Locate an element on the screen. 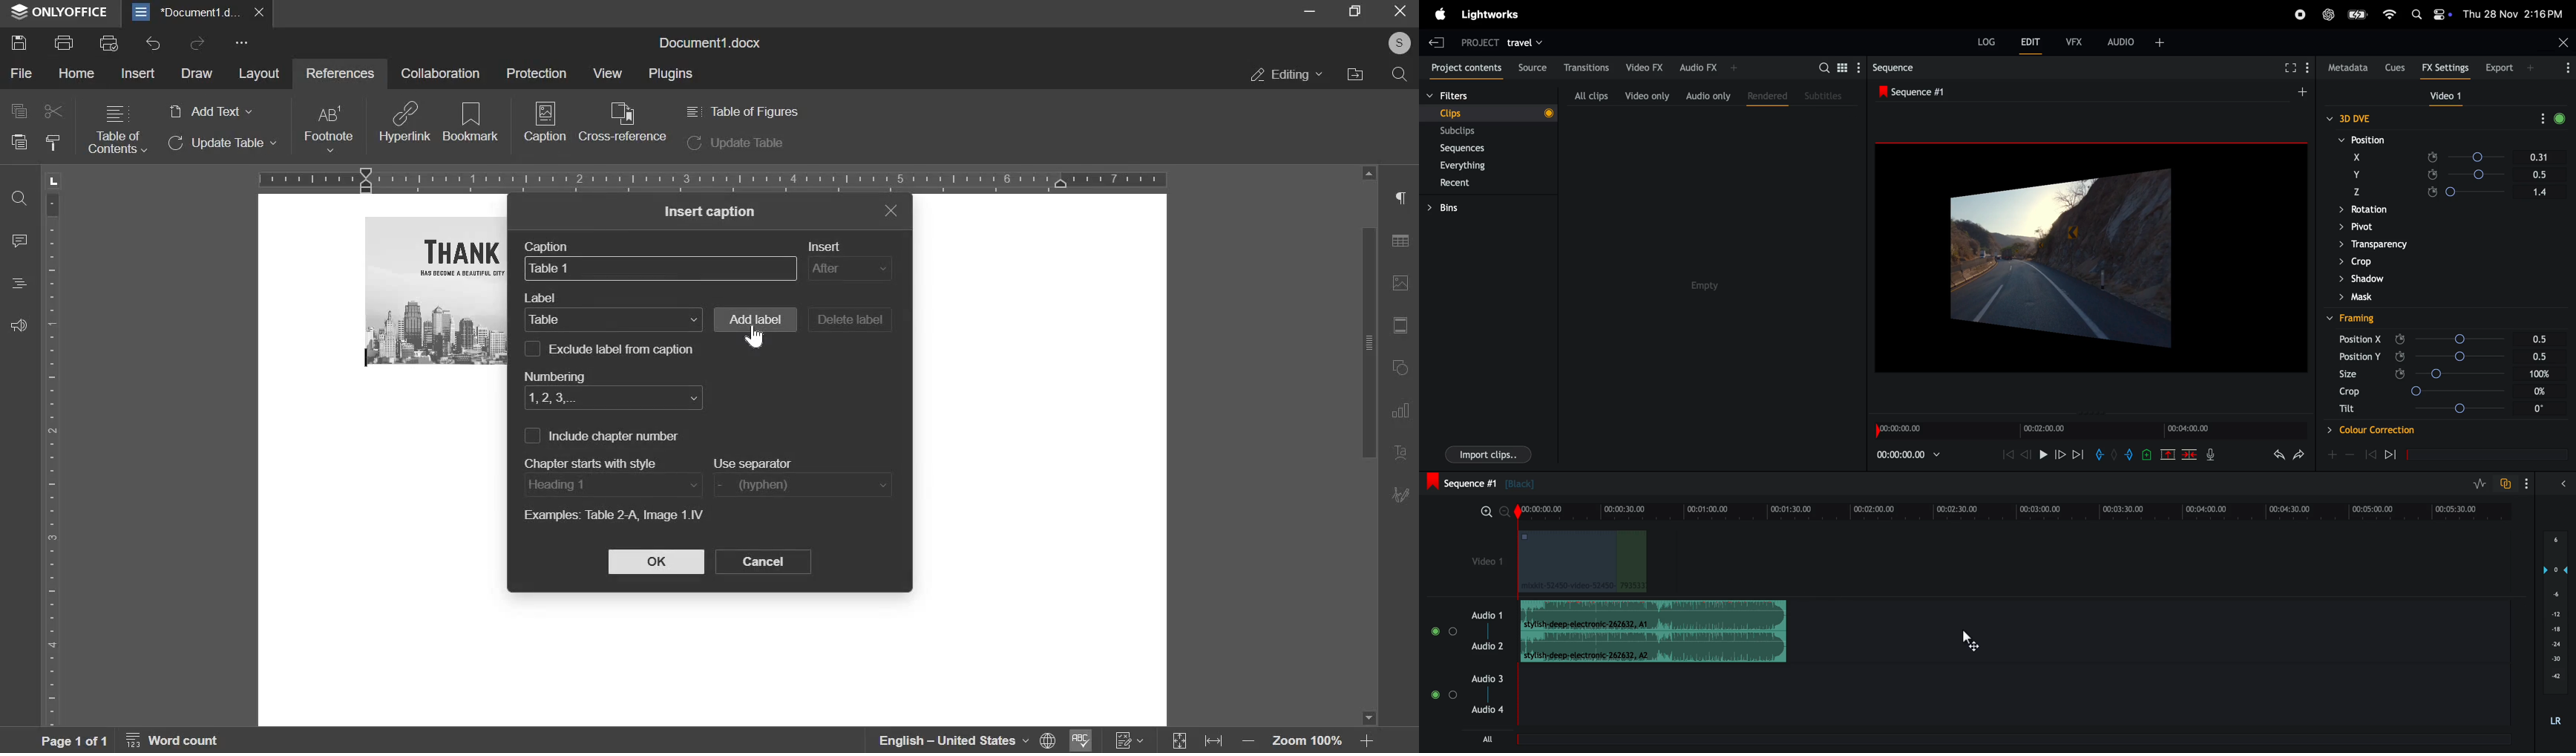  audio 1 and 2 is located at coordinates (1468, 635).